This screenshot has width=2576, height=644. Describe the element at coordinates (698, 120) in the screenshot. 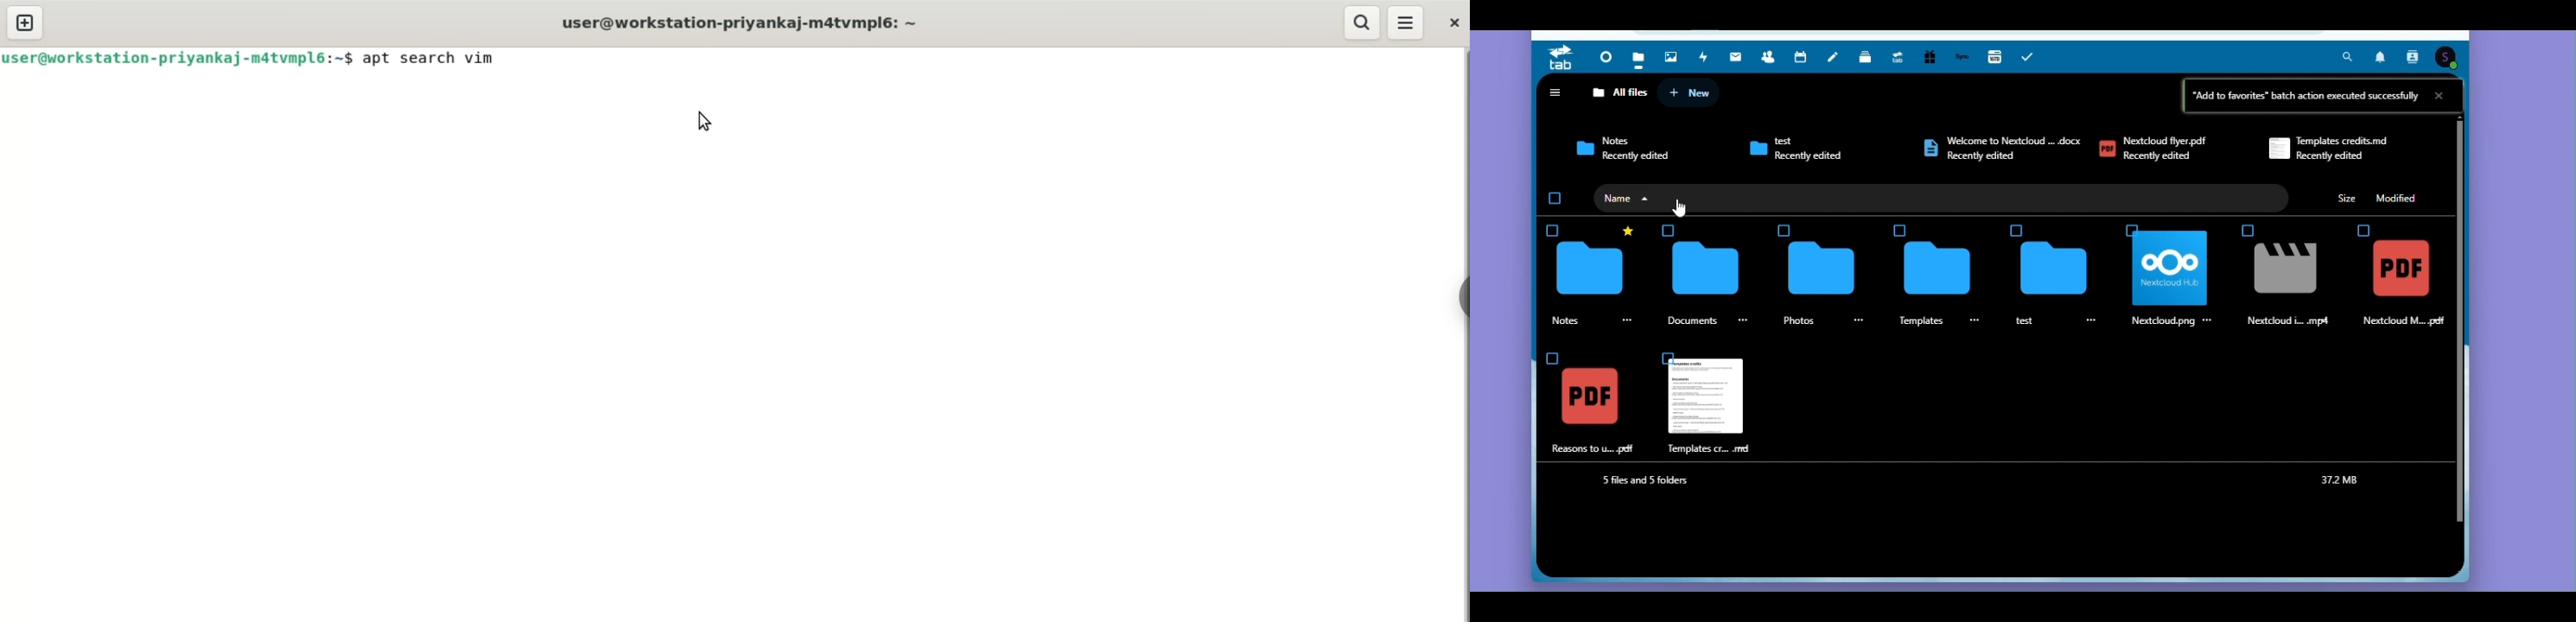

I see `cursor` at that location.